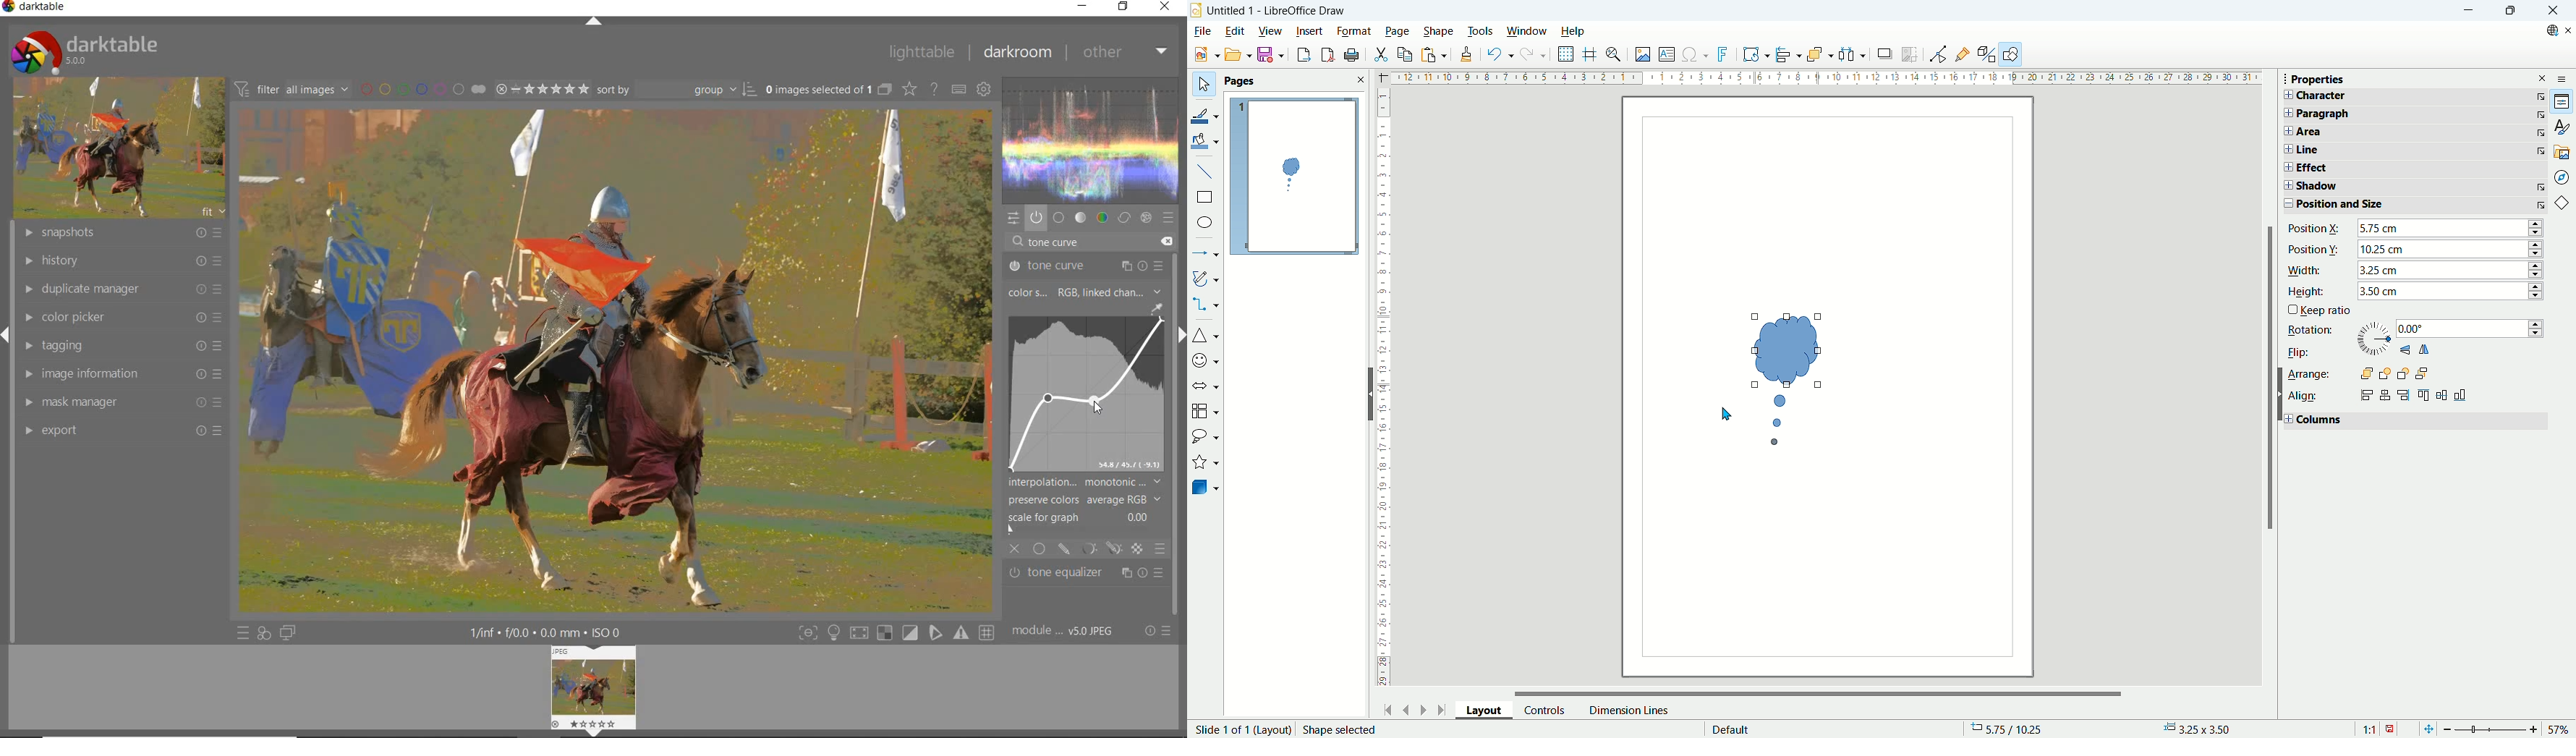  I want to click on gluepoint function, so click(1963, 54).